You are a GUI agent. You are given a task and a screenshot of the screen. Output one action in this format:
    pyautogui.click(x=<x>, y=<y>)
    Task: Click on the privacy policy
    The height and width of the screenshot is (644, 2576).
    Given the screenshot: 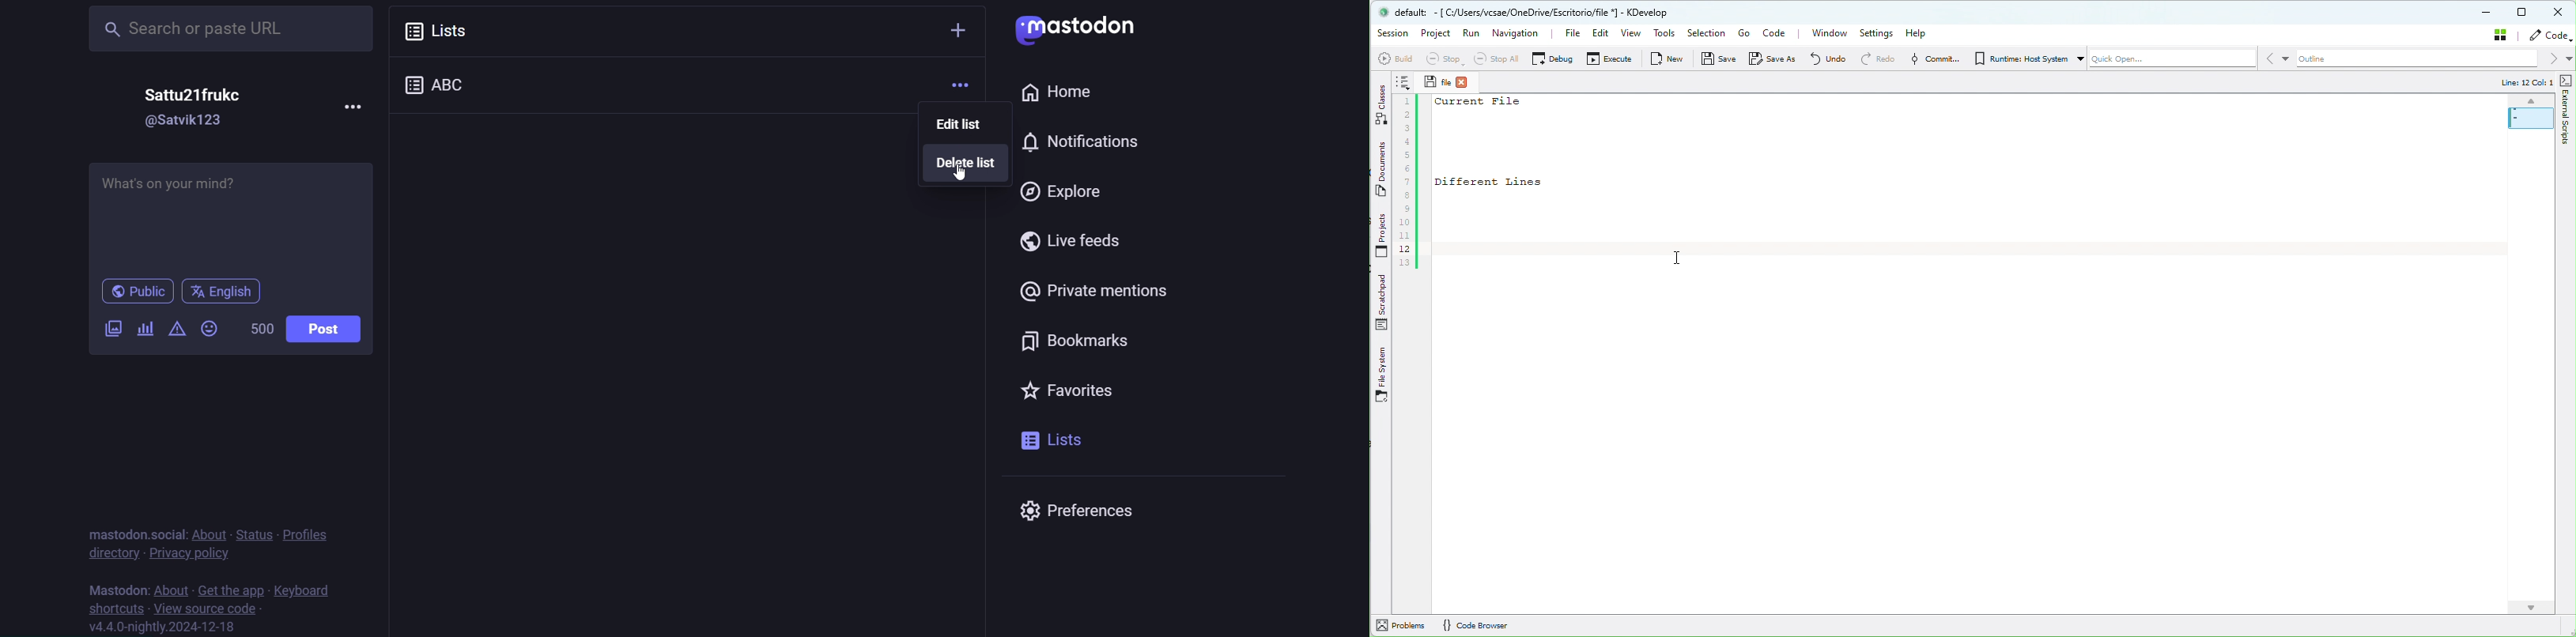 What is the action you would take?
    pyautogui.click(x=190, y=553)
    